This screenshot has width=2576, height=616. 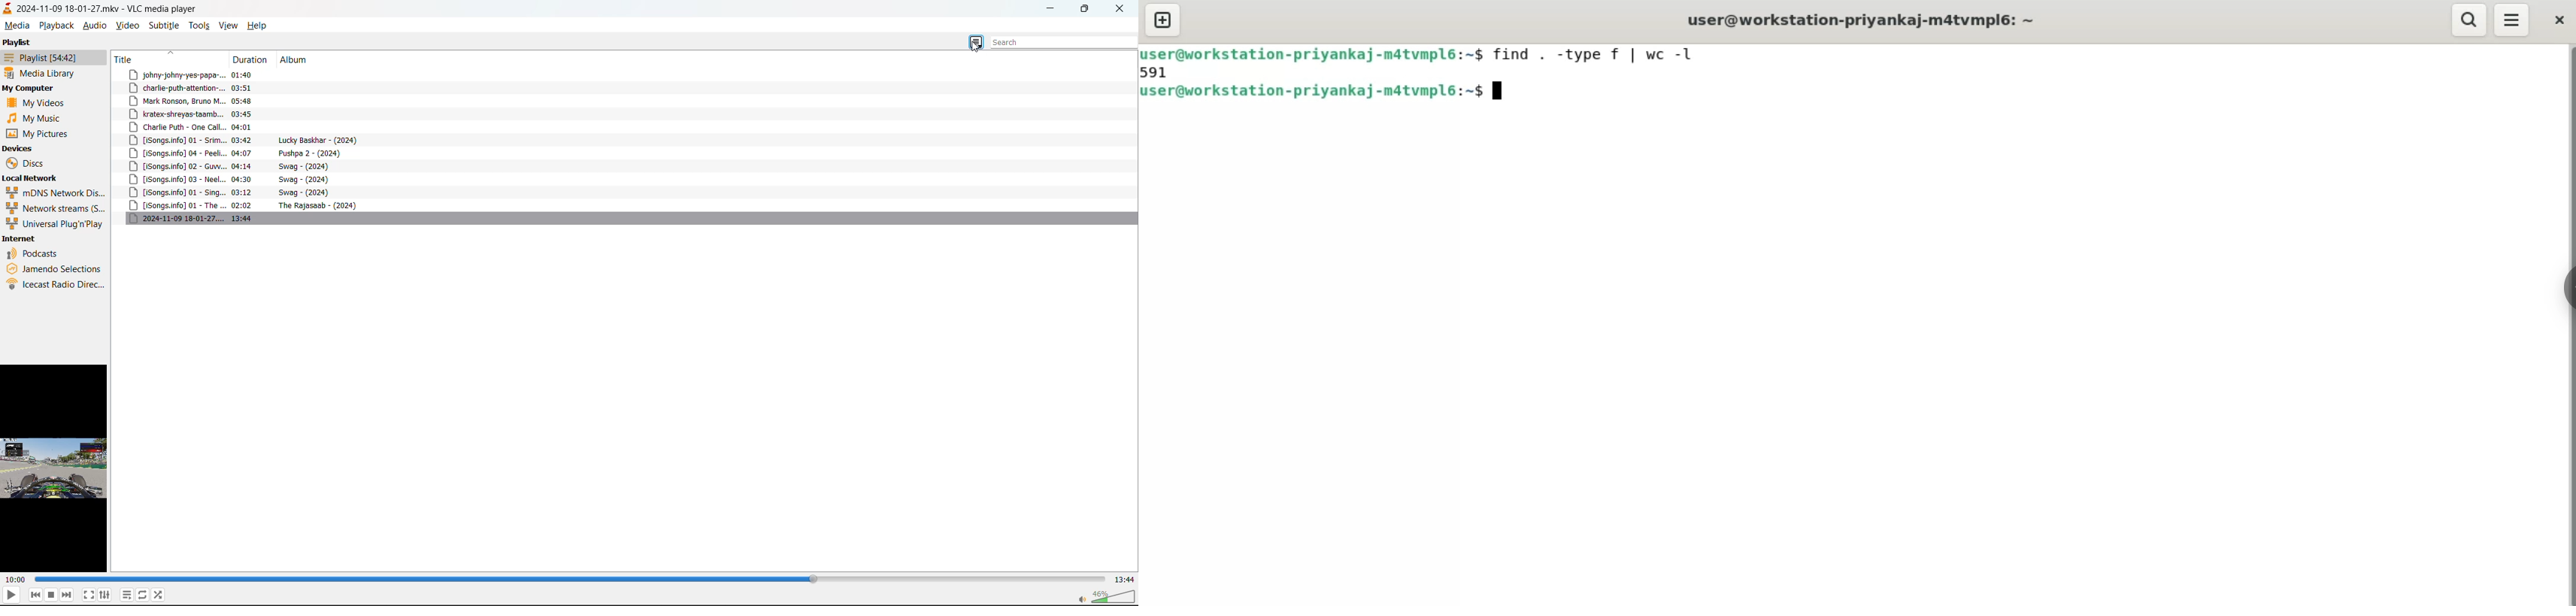 I want to click on track title, duration and album, so click(x=254, y=140).